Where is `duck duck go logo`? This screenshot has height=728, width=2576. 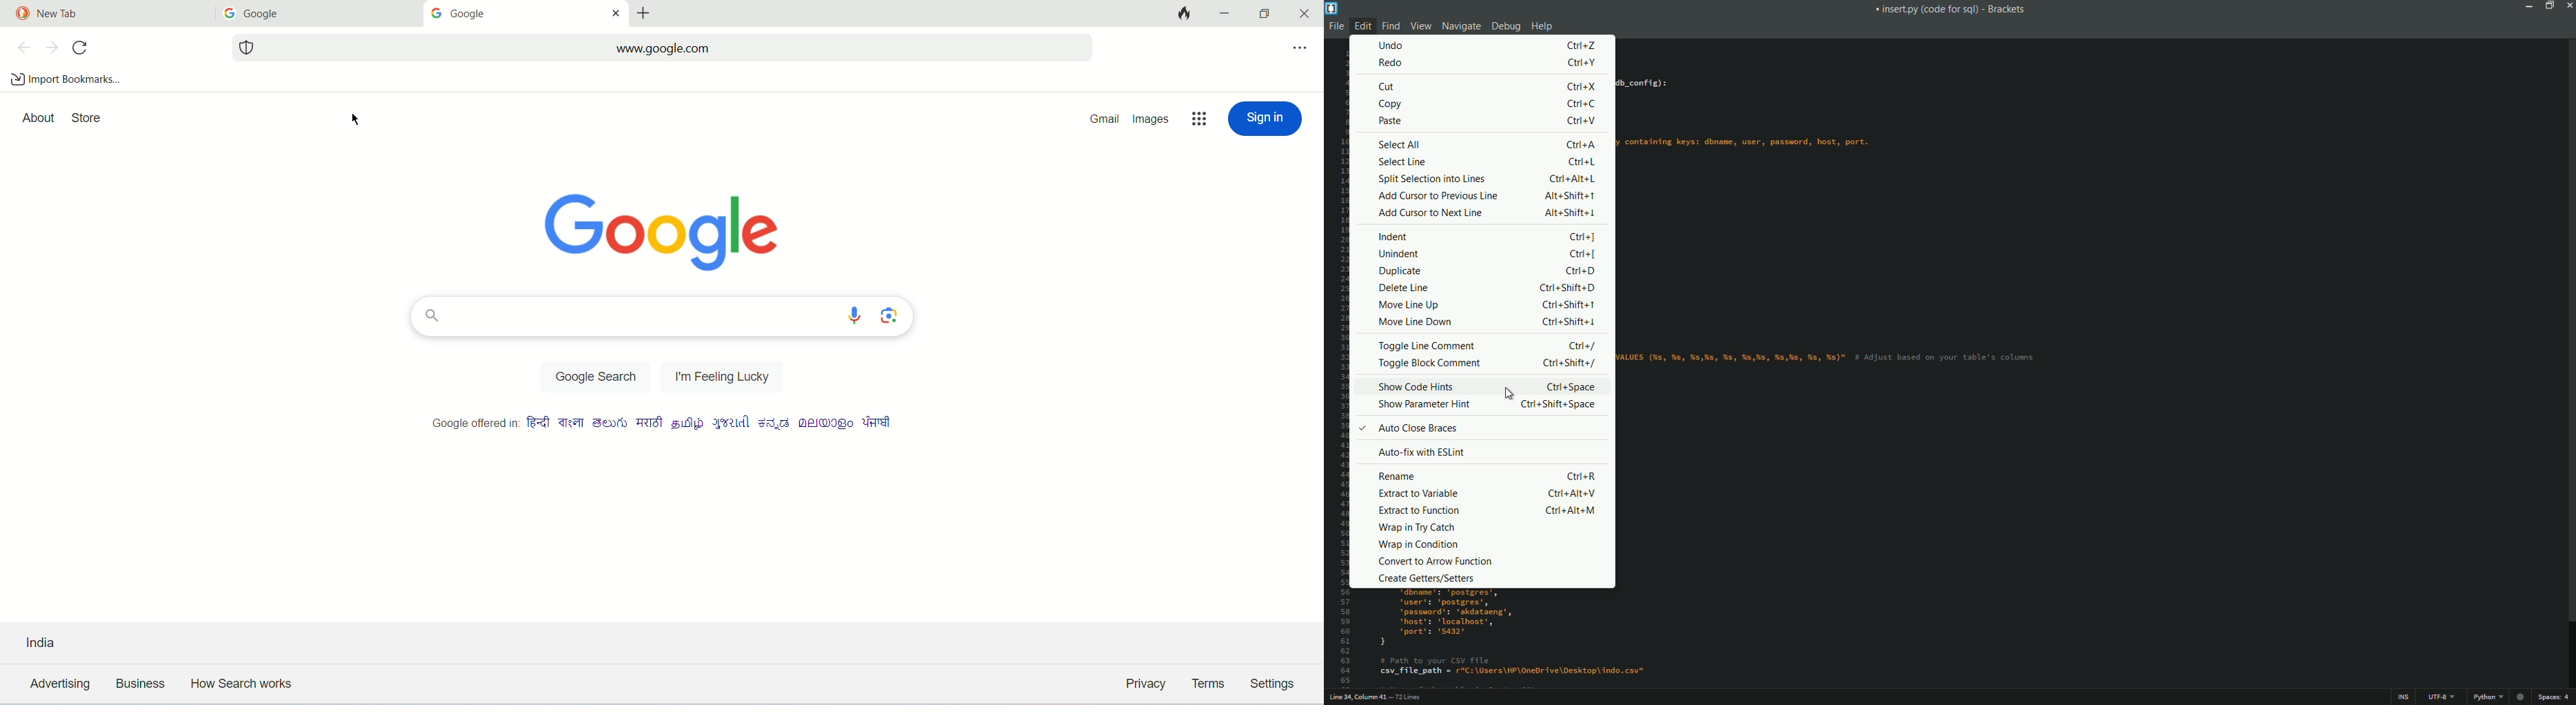 duck duck go logo is located at coordinates (18, 16).